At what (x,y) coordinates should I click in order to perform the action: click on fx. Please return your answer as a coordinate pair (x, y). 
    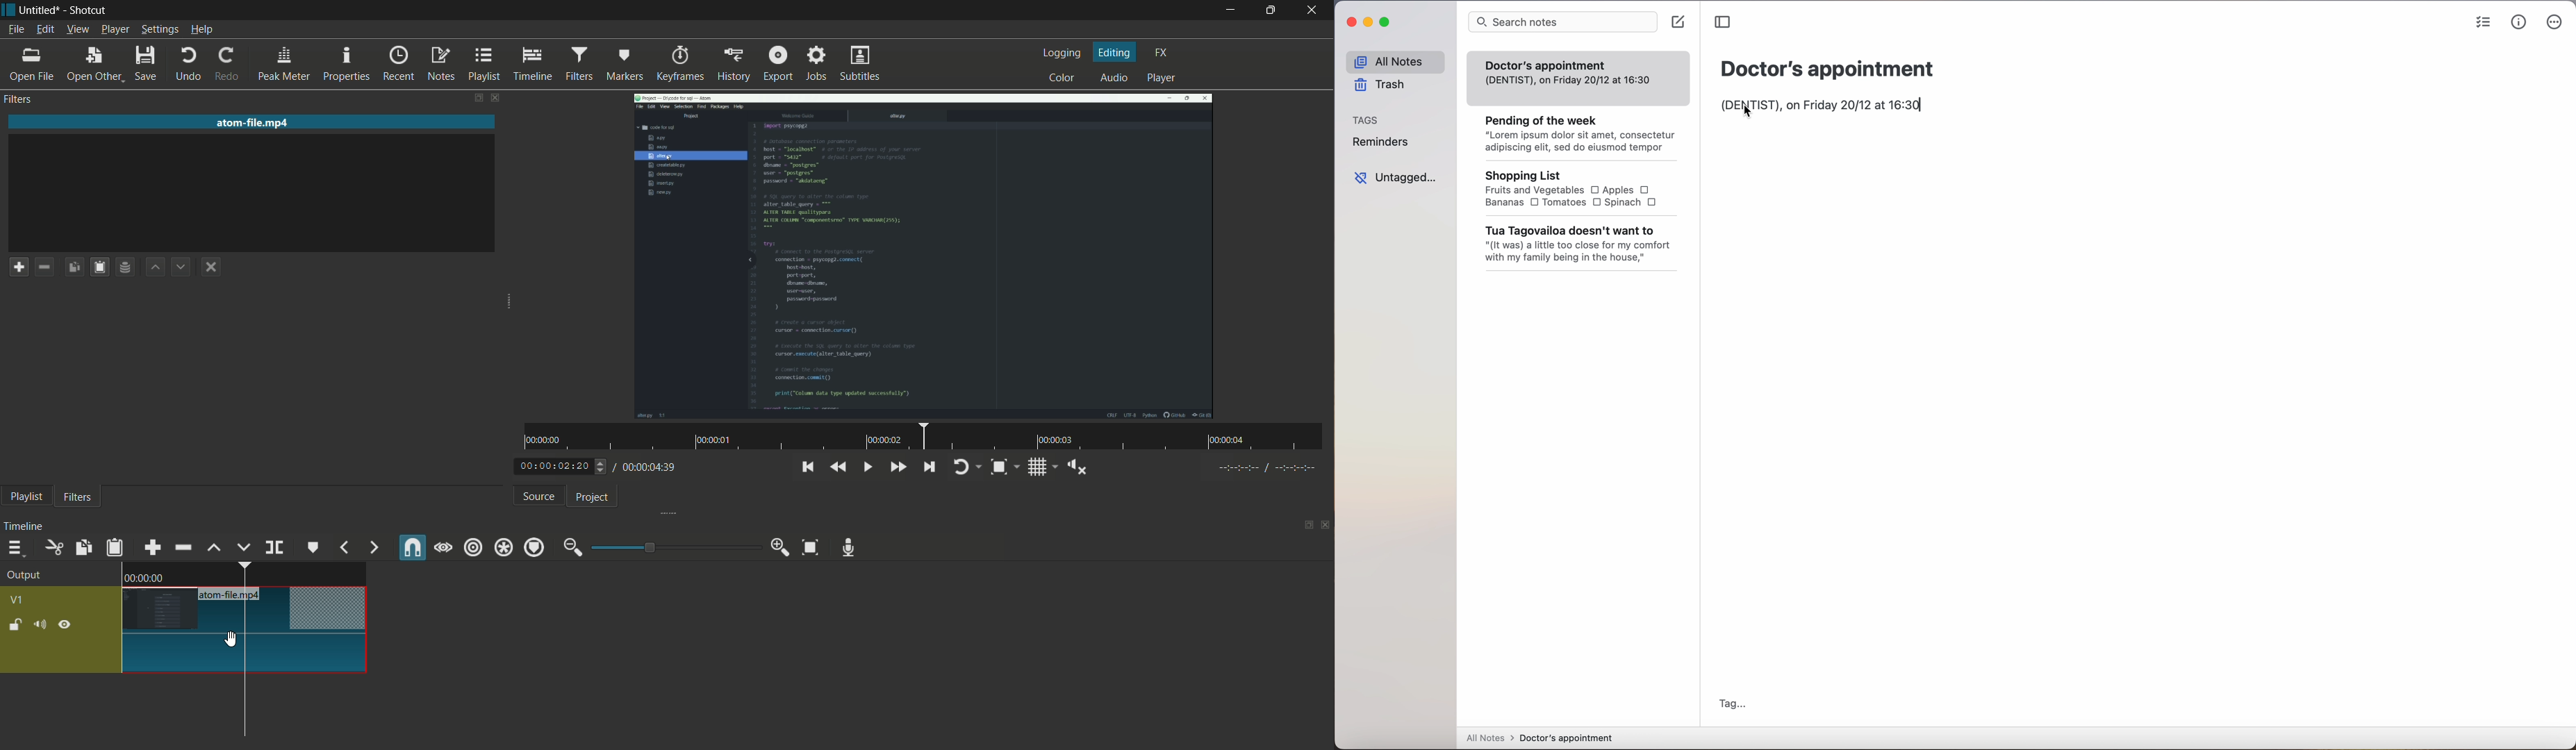
    Looking at the image, I should click on (1161, 53).